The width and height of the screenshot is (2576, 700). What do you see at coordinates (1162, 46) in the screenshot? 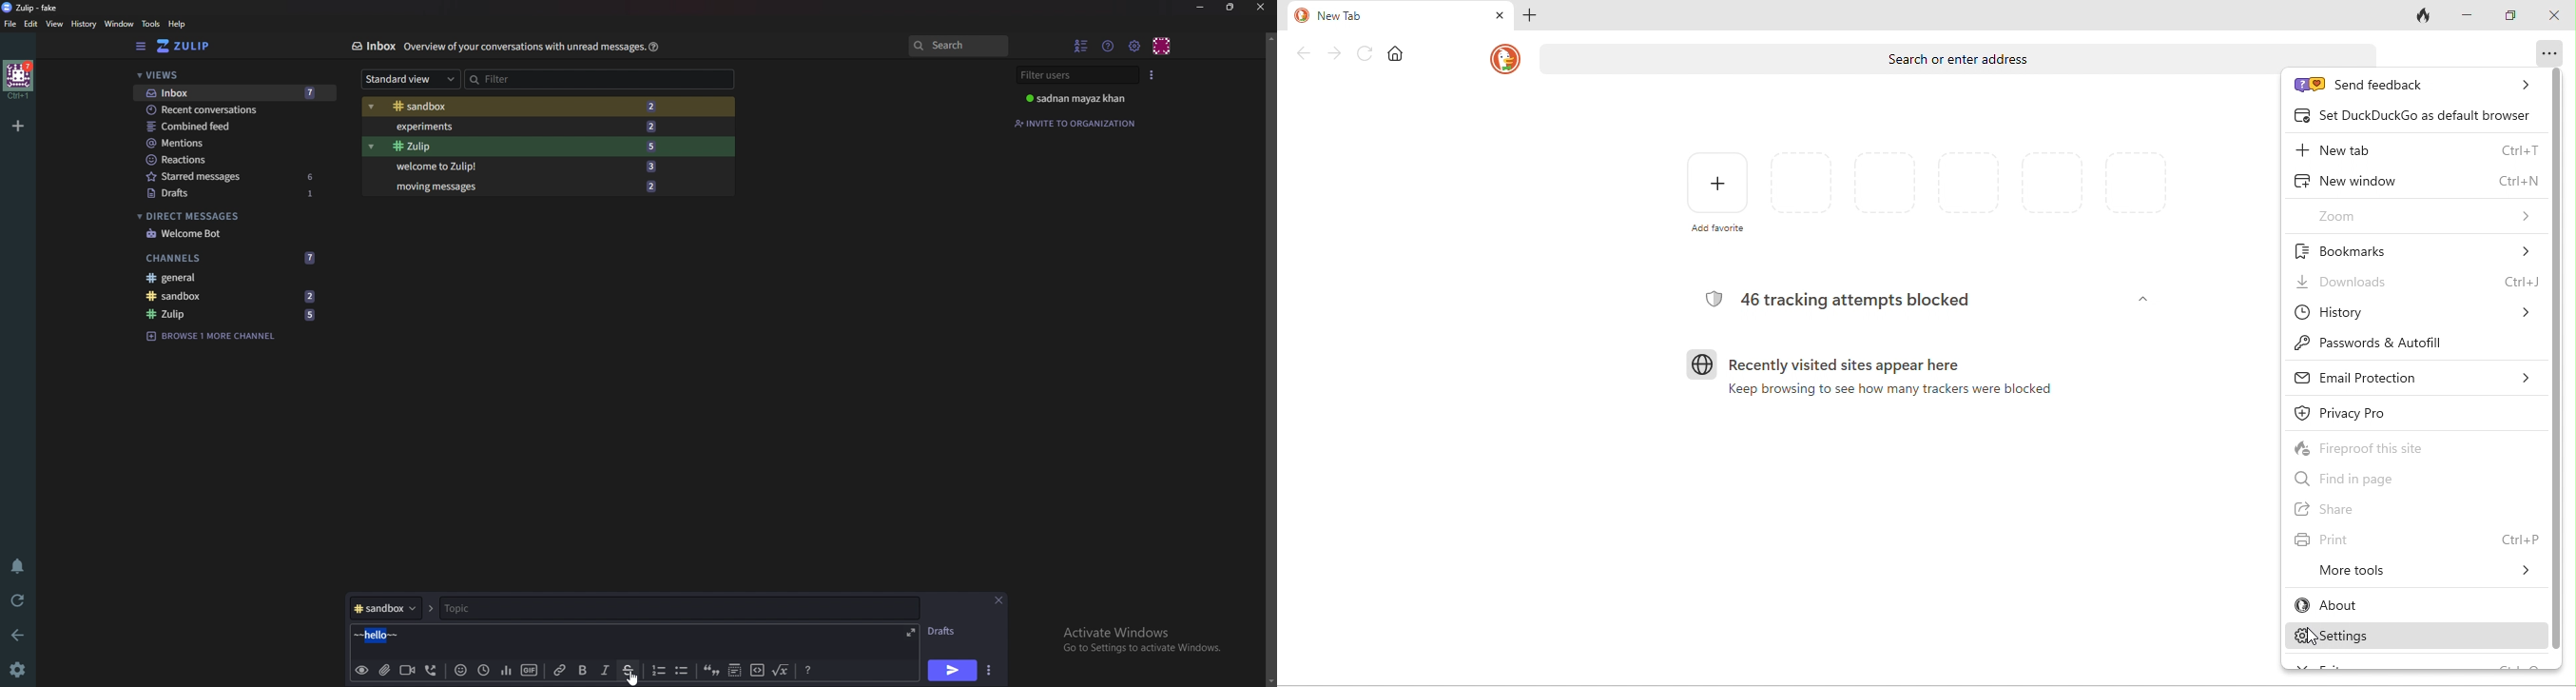
I see `Personal menu` at bounding box center [1162, 46].